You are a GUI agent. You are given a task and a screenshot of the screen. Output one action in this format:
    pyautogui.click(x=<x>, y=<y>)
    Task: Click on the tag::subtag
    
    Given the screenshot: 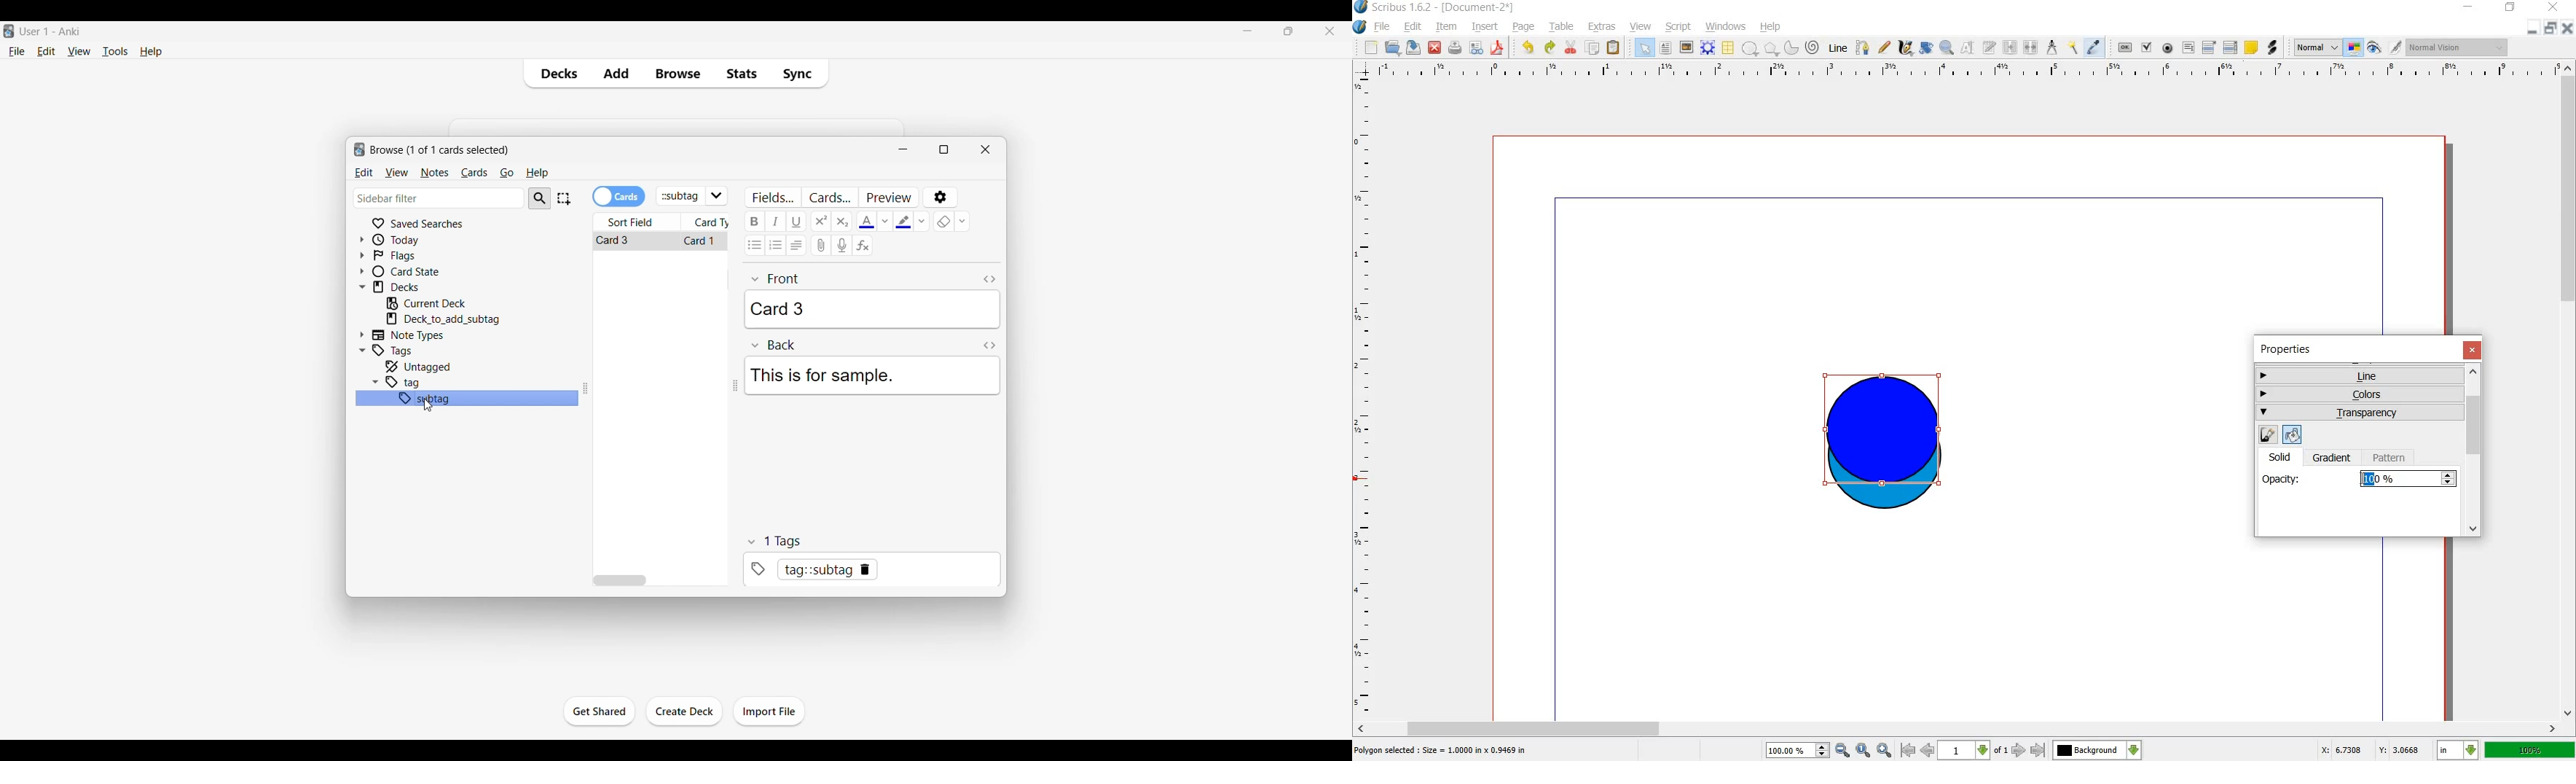 What is the action you would take?
    pyautogui.click(x=868, y=571)
    